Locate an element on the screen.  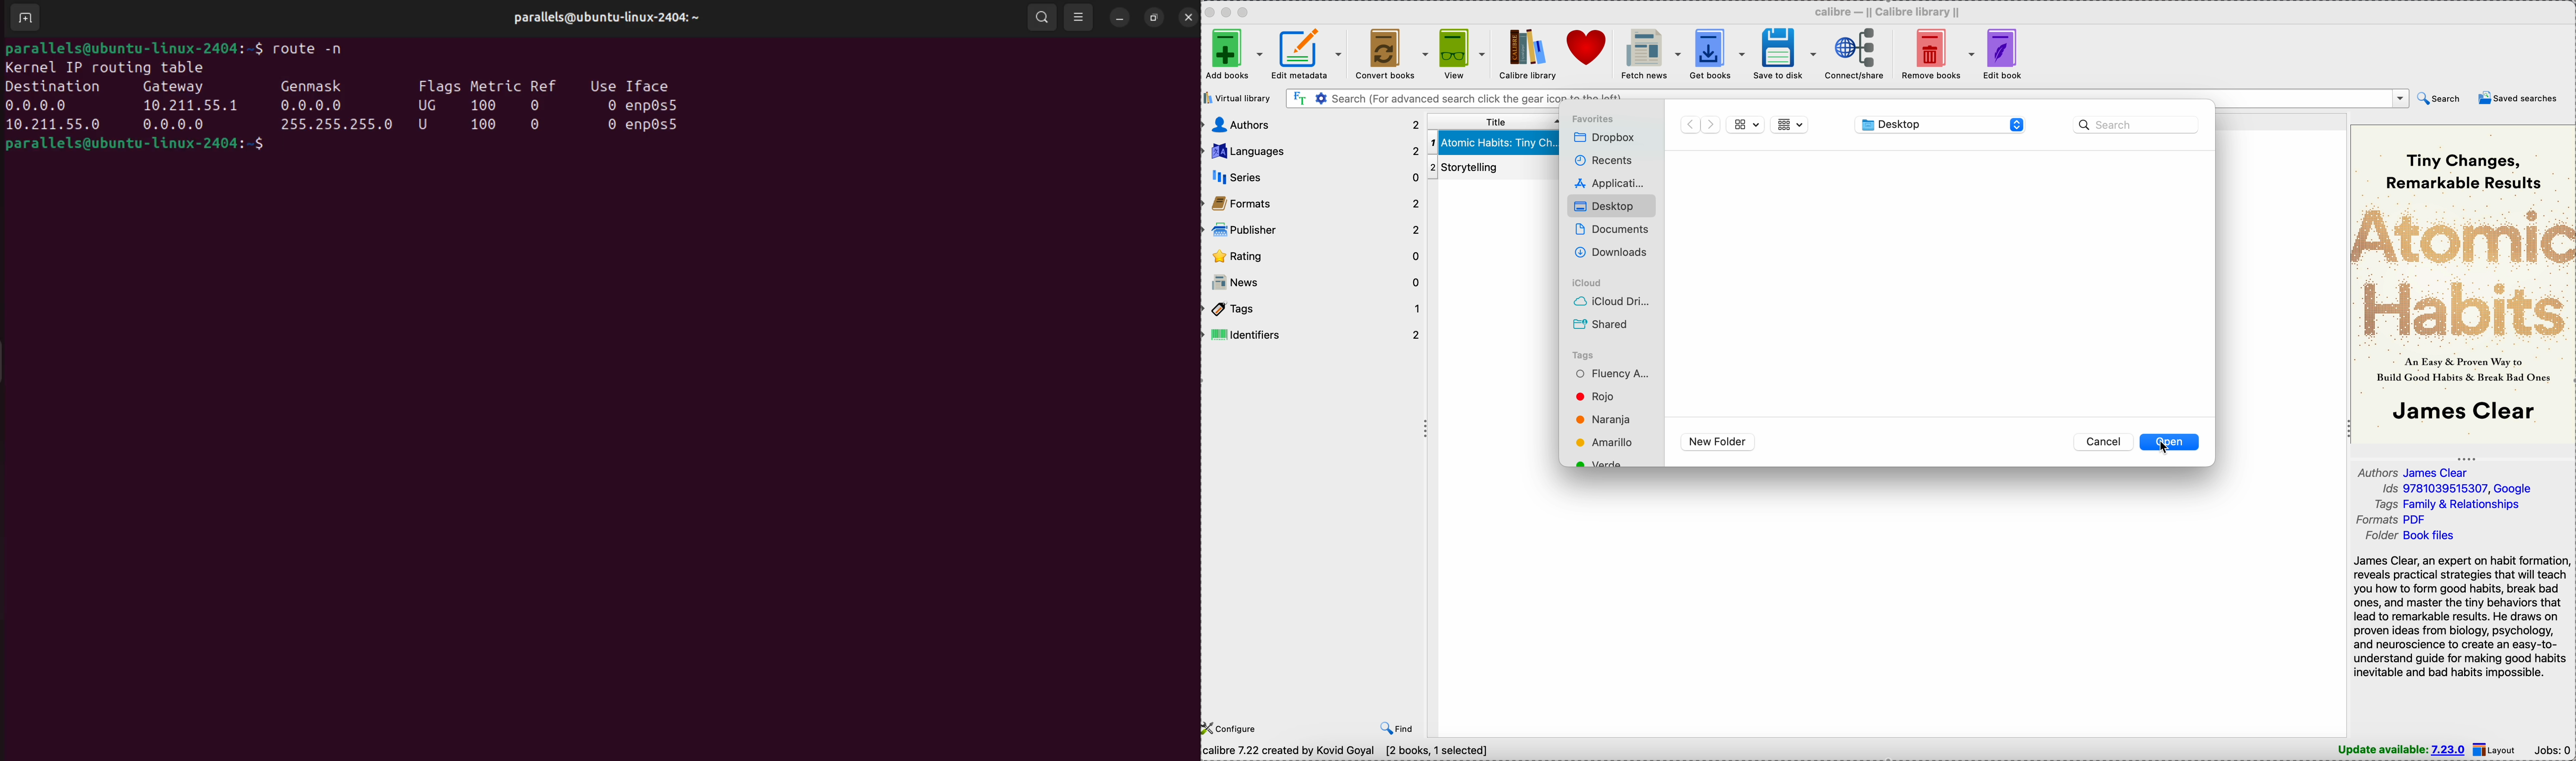
languages is located at coordinates (1311, 152).